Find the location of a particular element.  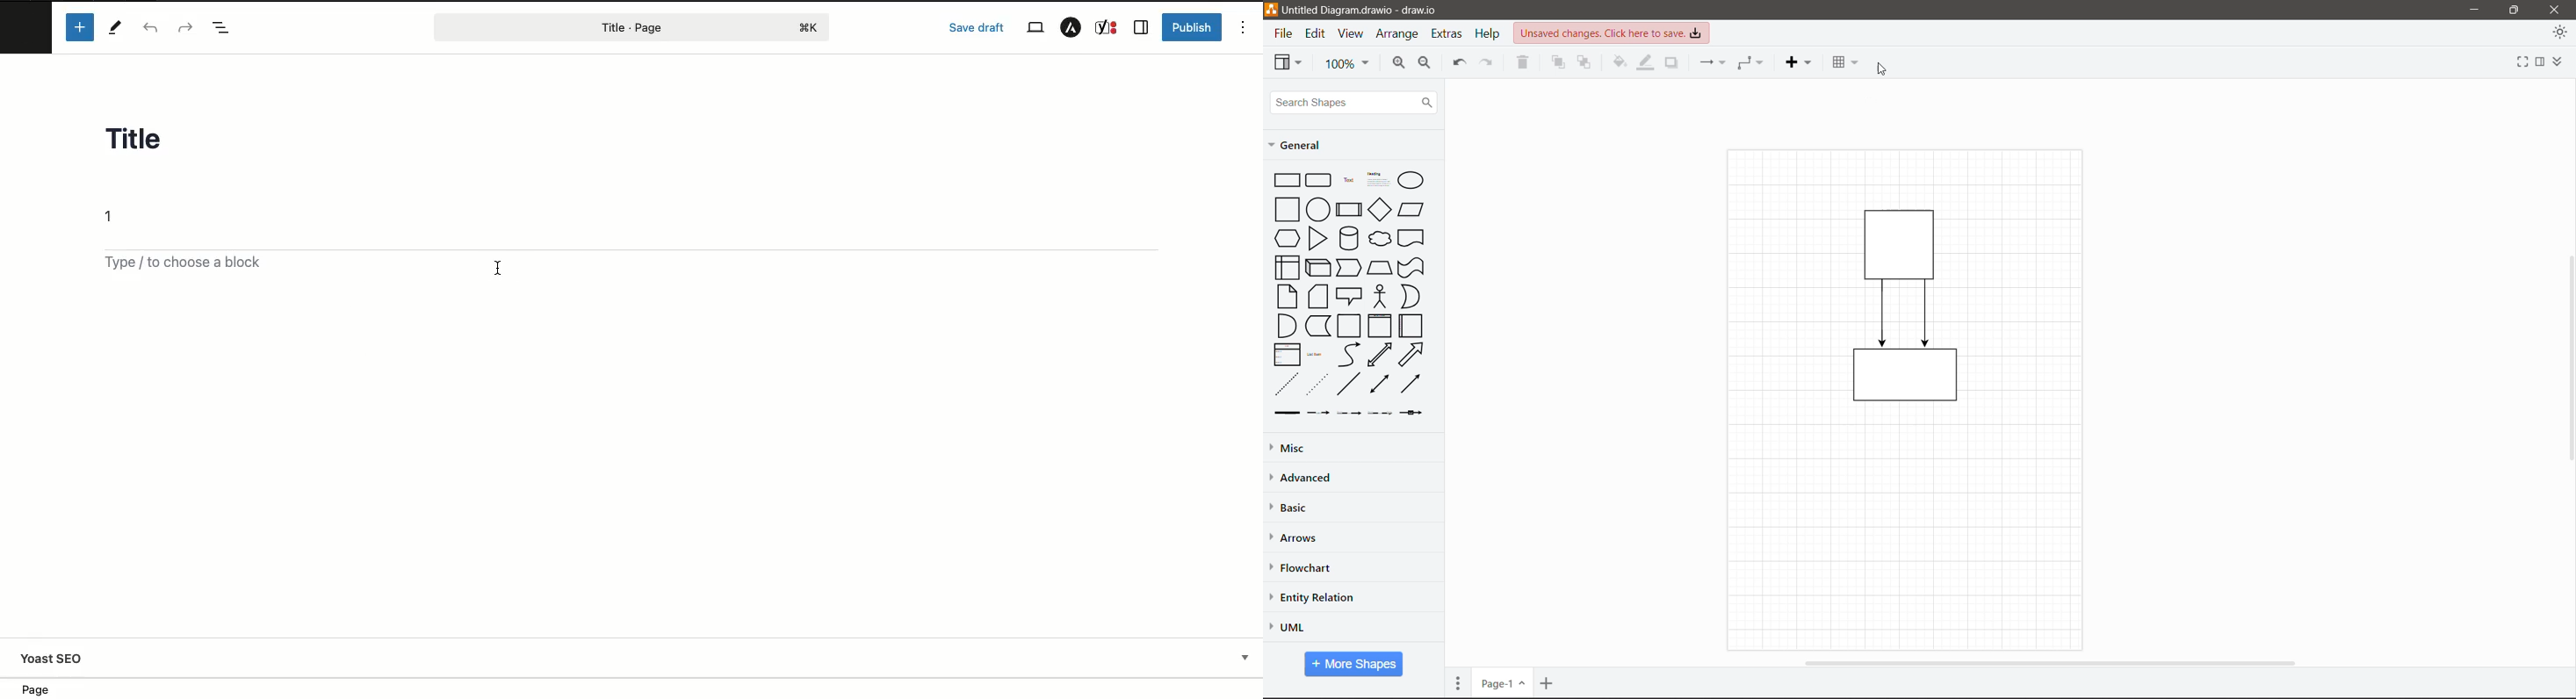

List Item is located at coordinates (1316, 355).